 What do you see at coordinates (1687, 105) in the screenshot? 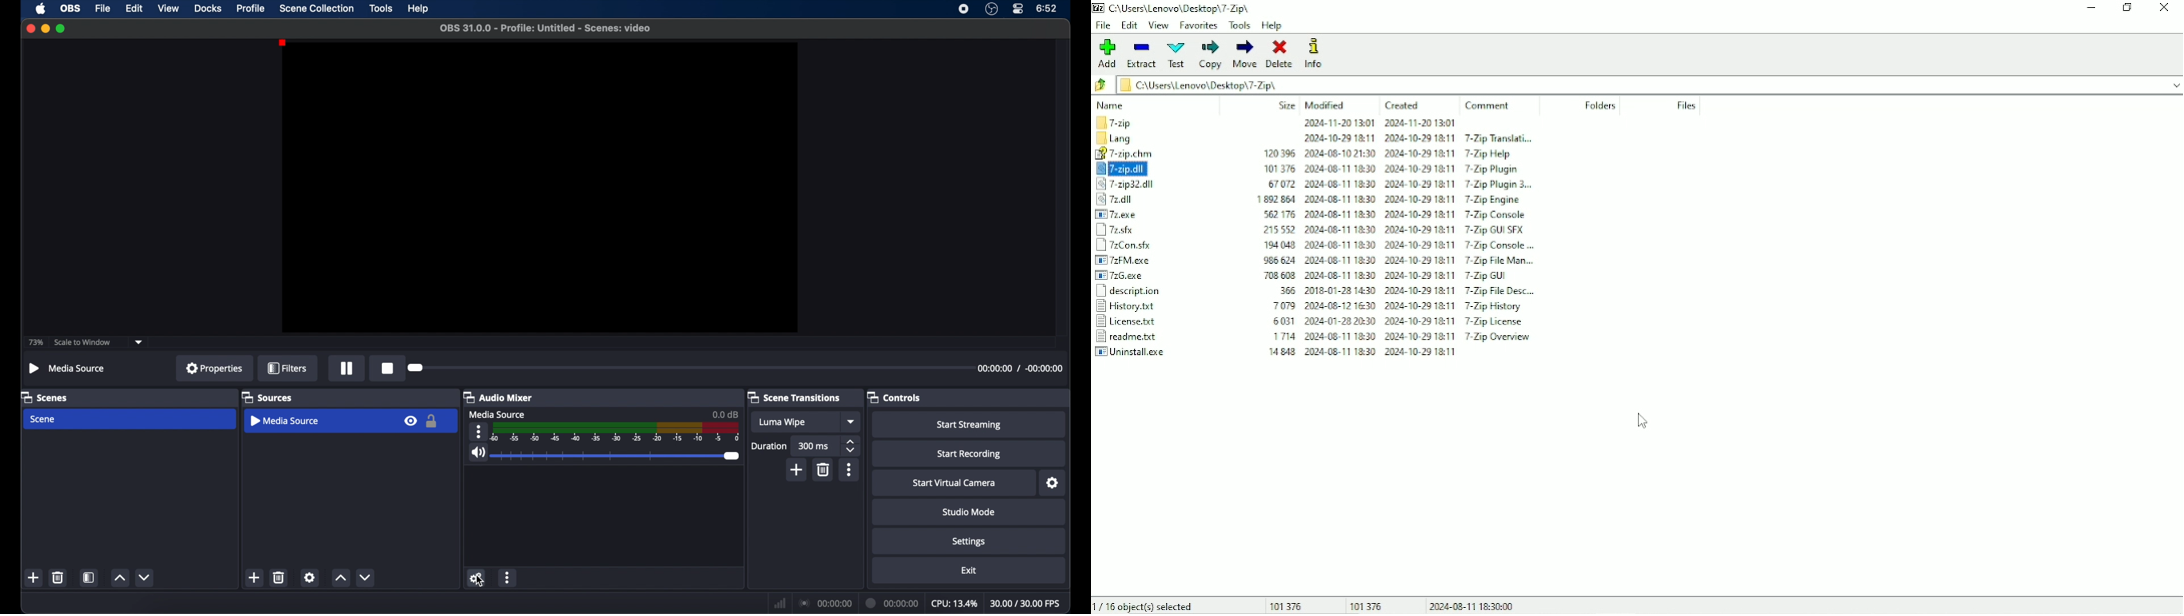
I see `Files` at bounding box center [1687, 105].